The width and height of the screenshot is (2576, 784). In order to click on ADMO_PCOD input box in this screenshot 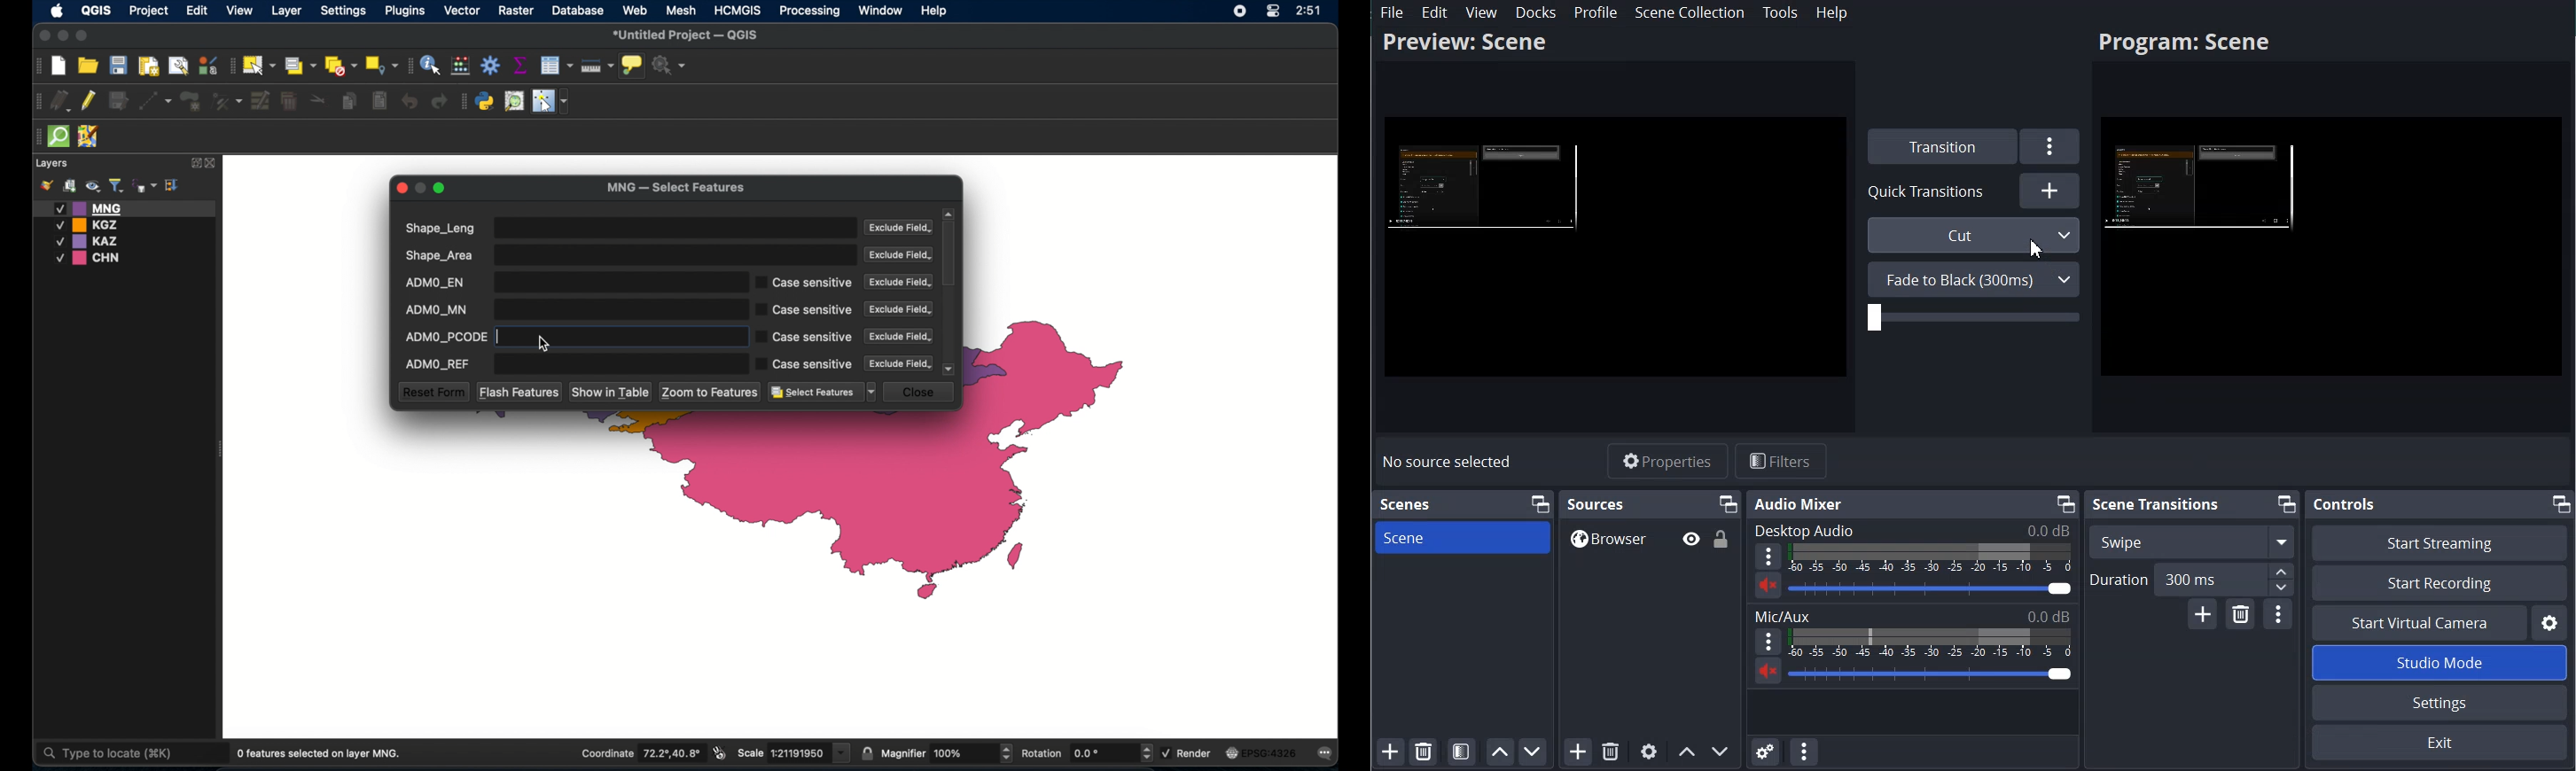, I will do `click(657, 337)`.